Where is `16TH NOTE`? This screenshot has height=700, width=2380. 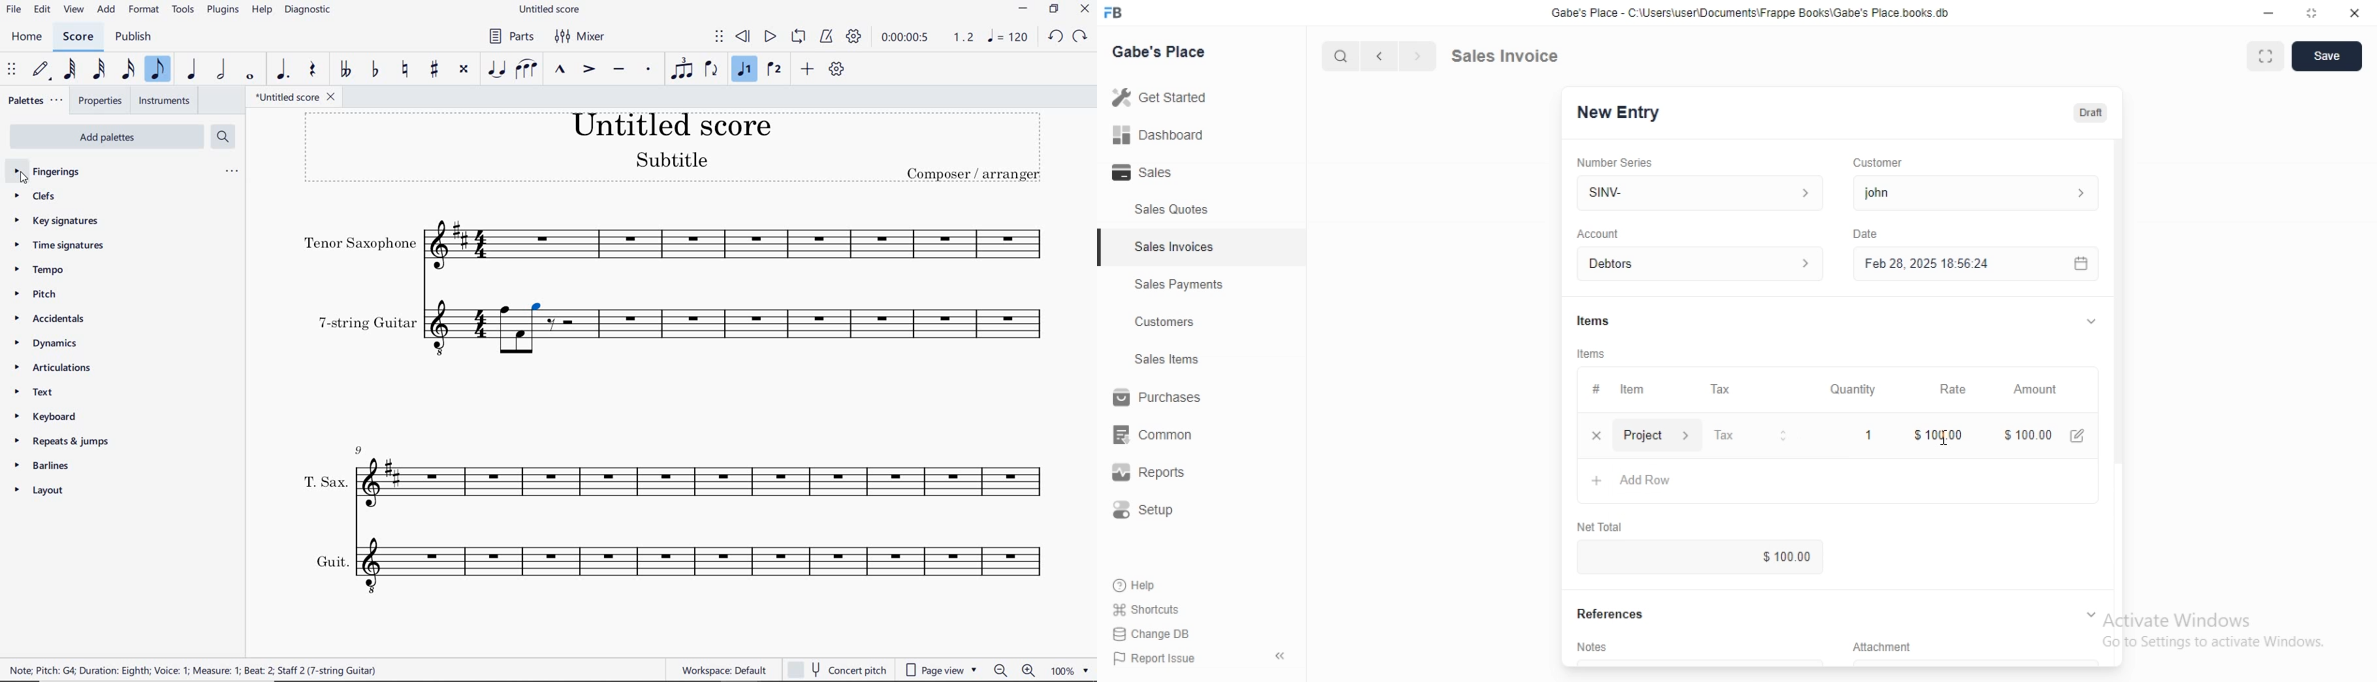 16TH NOTE is located at coordinates (128, 69).